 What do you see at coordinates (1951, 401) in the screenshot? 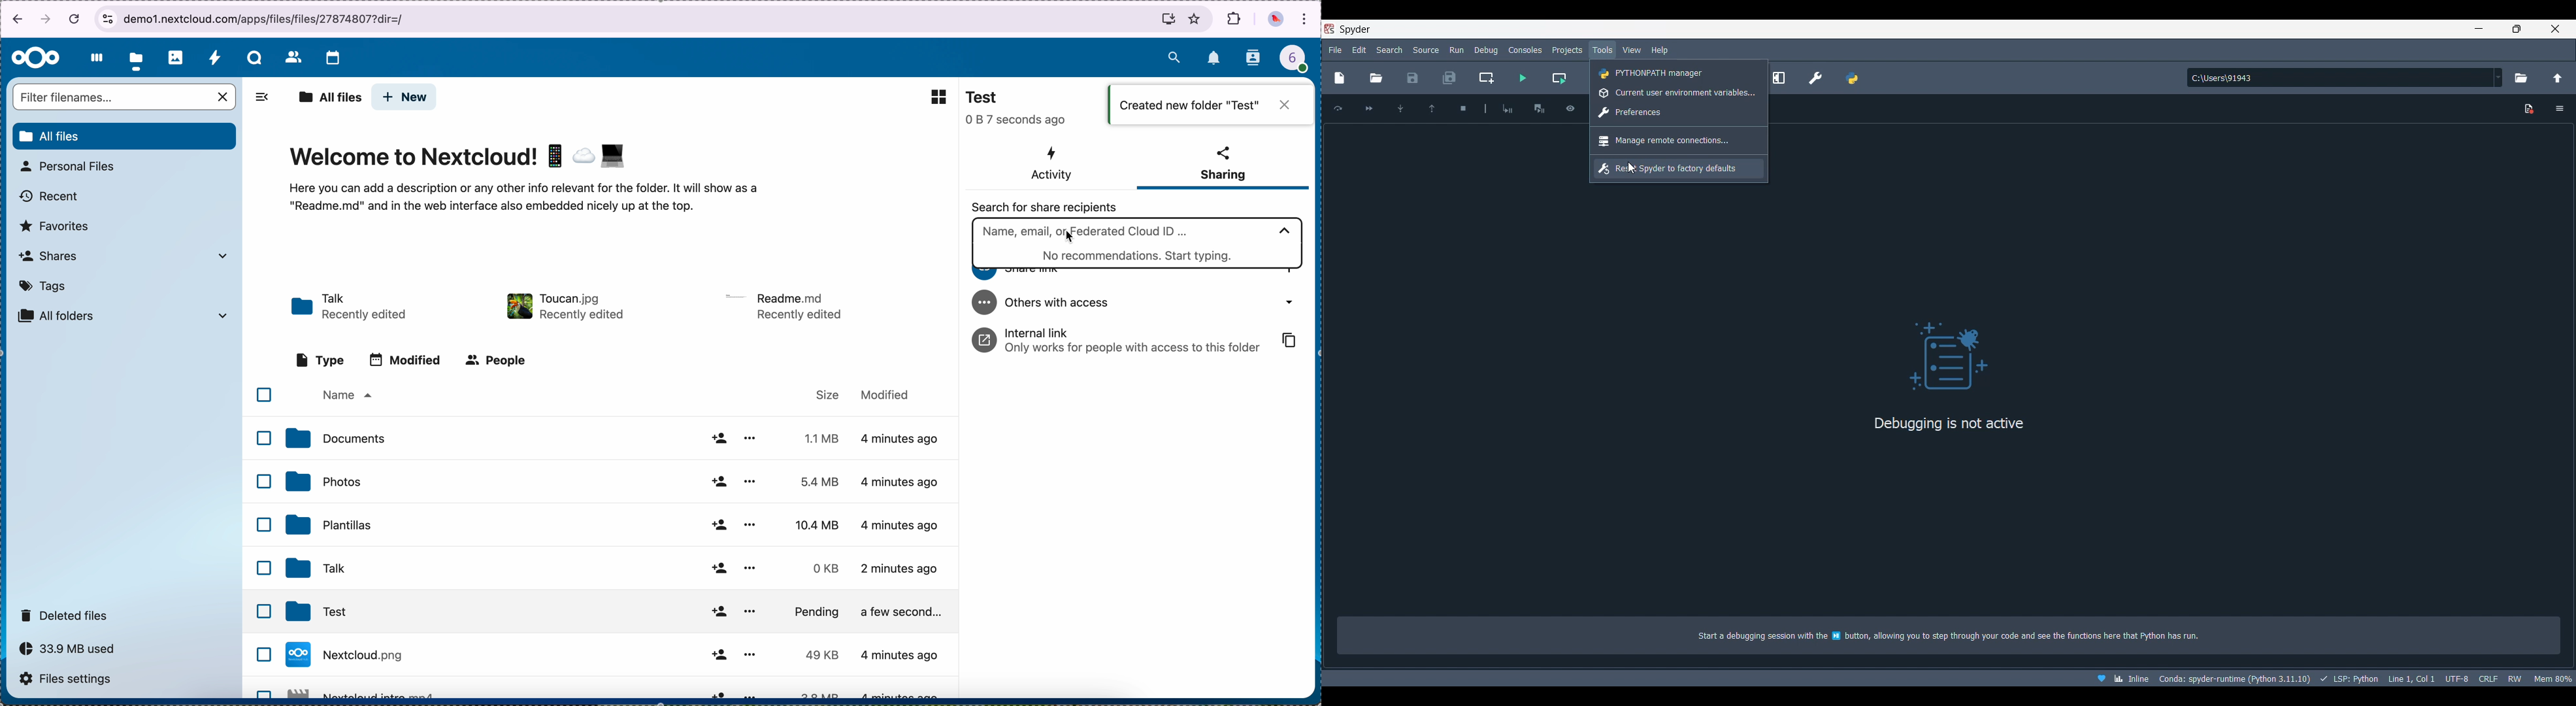
I see `Panel logo and description` at bounding box center [1951, 401].